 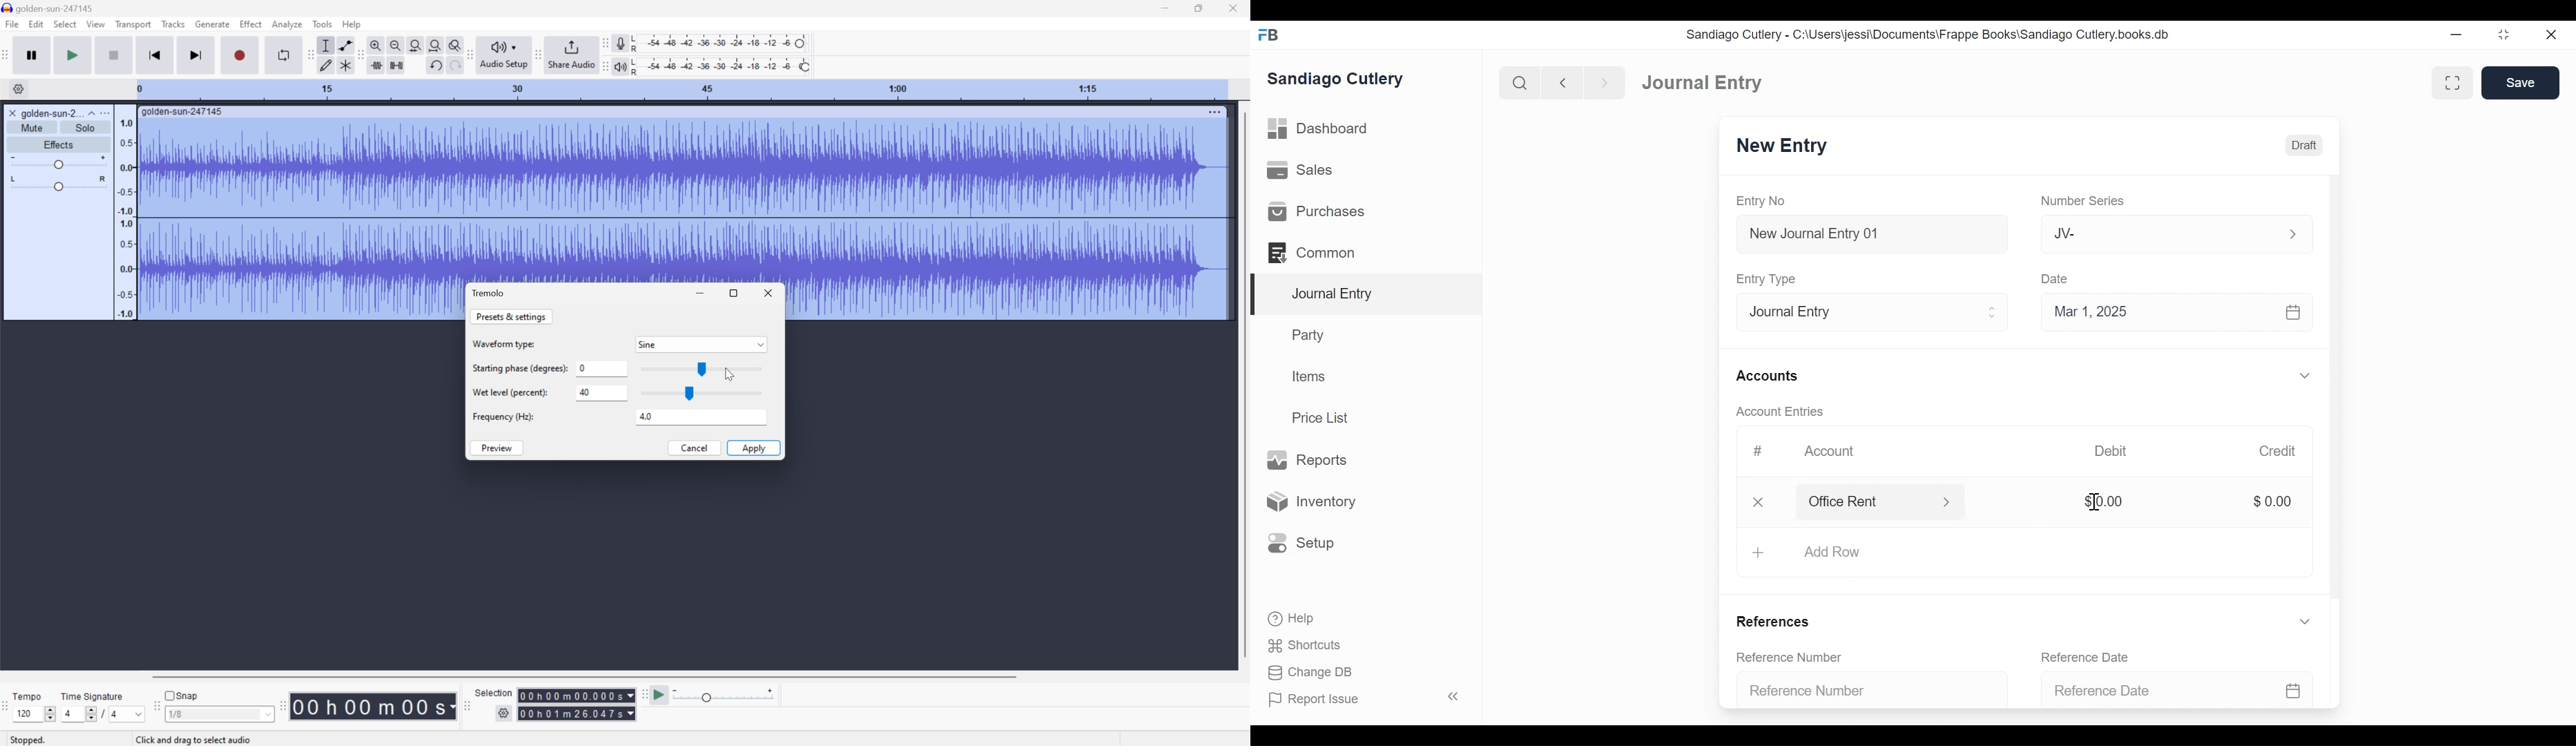 I want to click on , so click(x=202, y=740).